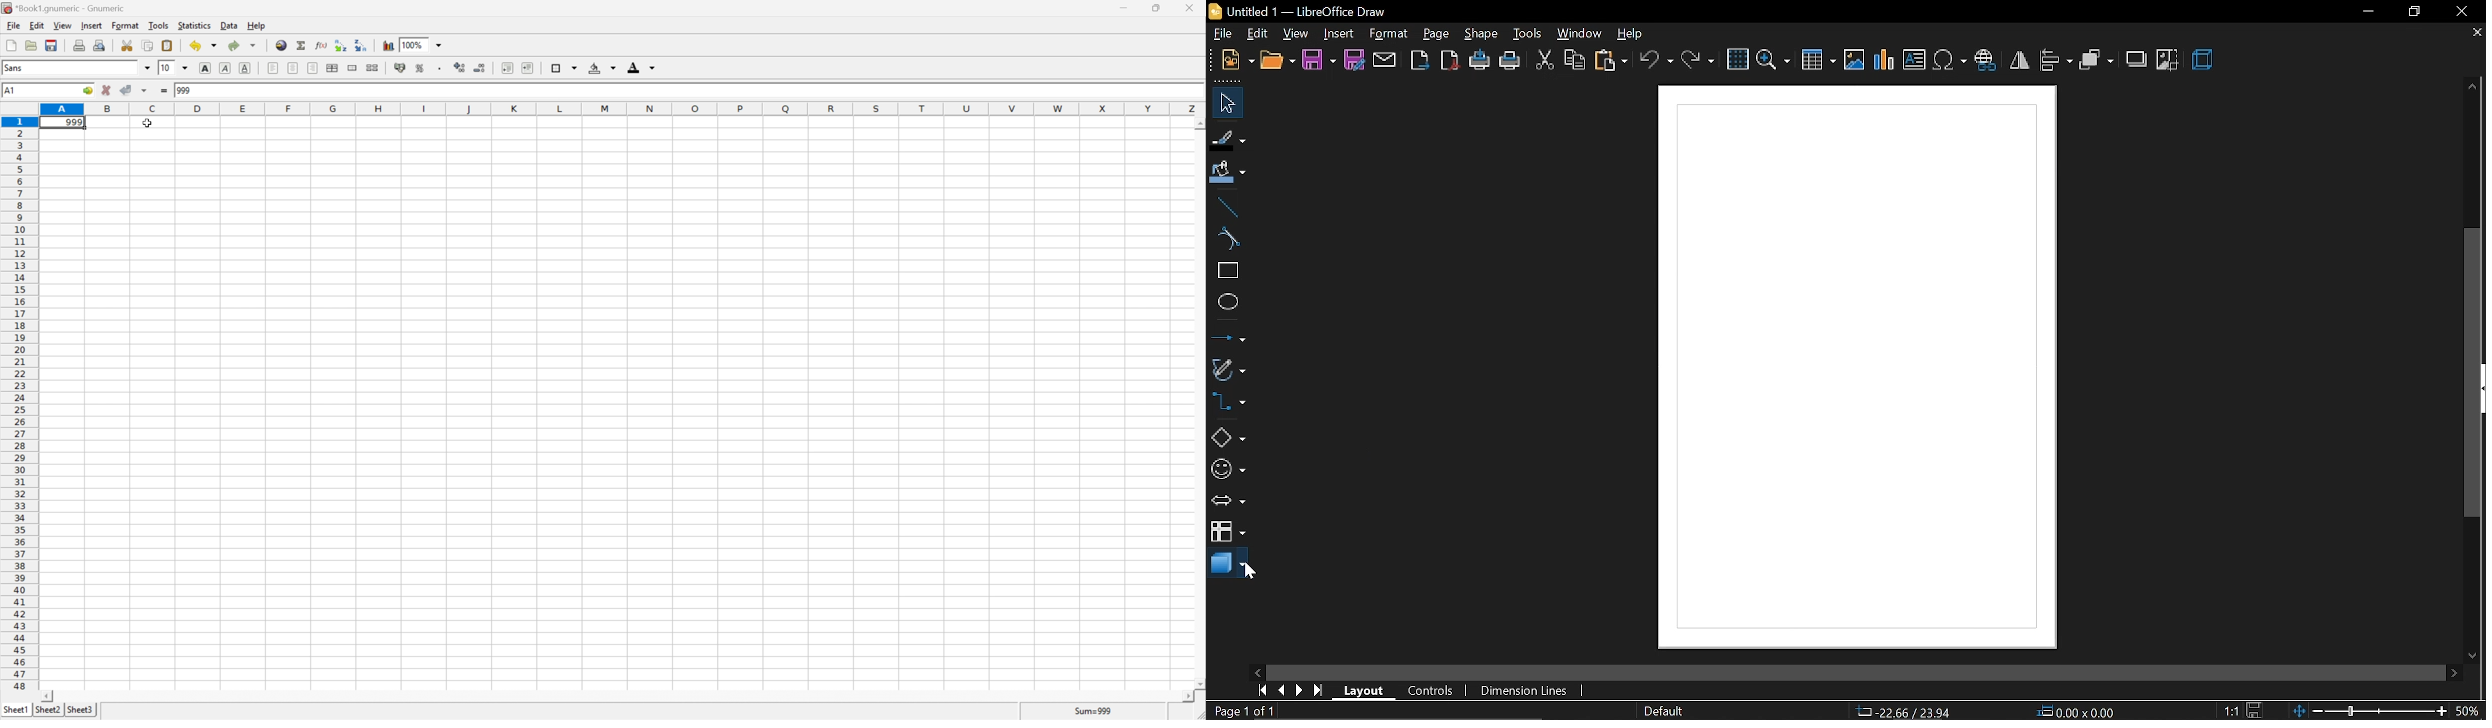  I want to click on open, so click(1276, 60).